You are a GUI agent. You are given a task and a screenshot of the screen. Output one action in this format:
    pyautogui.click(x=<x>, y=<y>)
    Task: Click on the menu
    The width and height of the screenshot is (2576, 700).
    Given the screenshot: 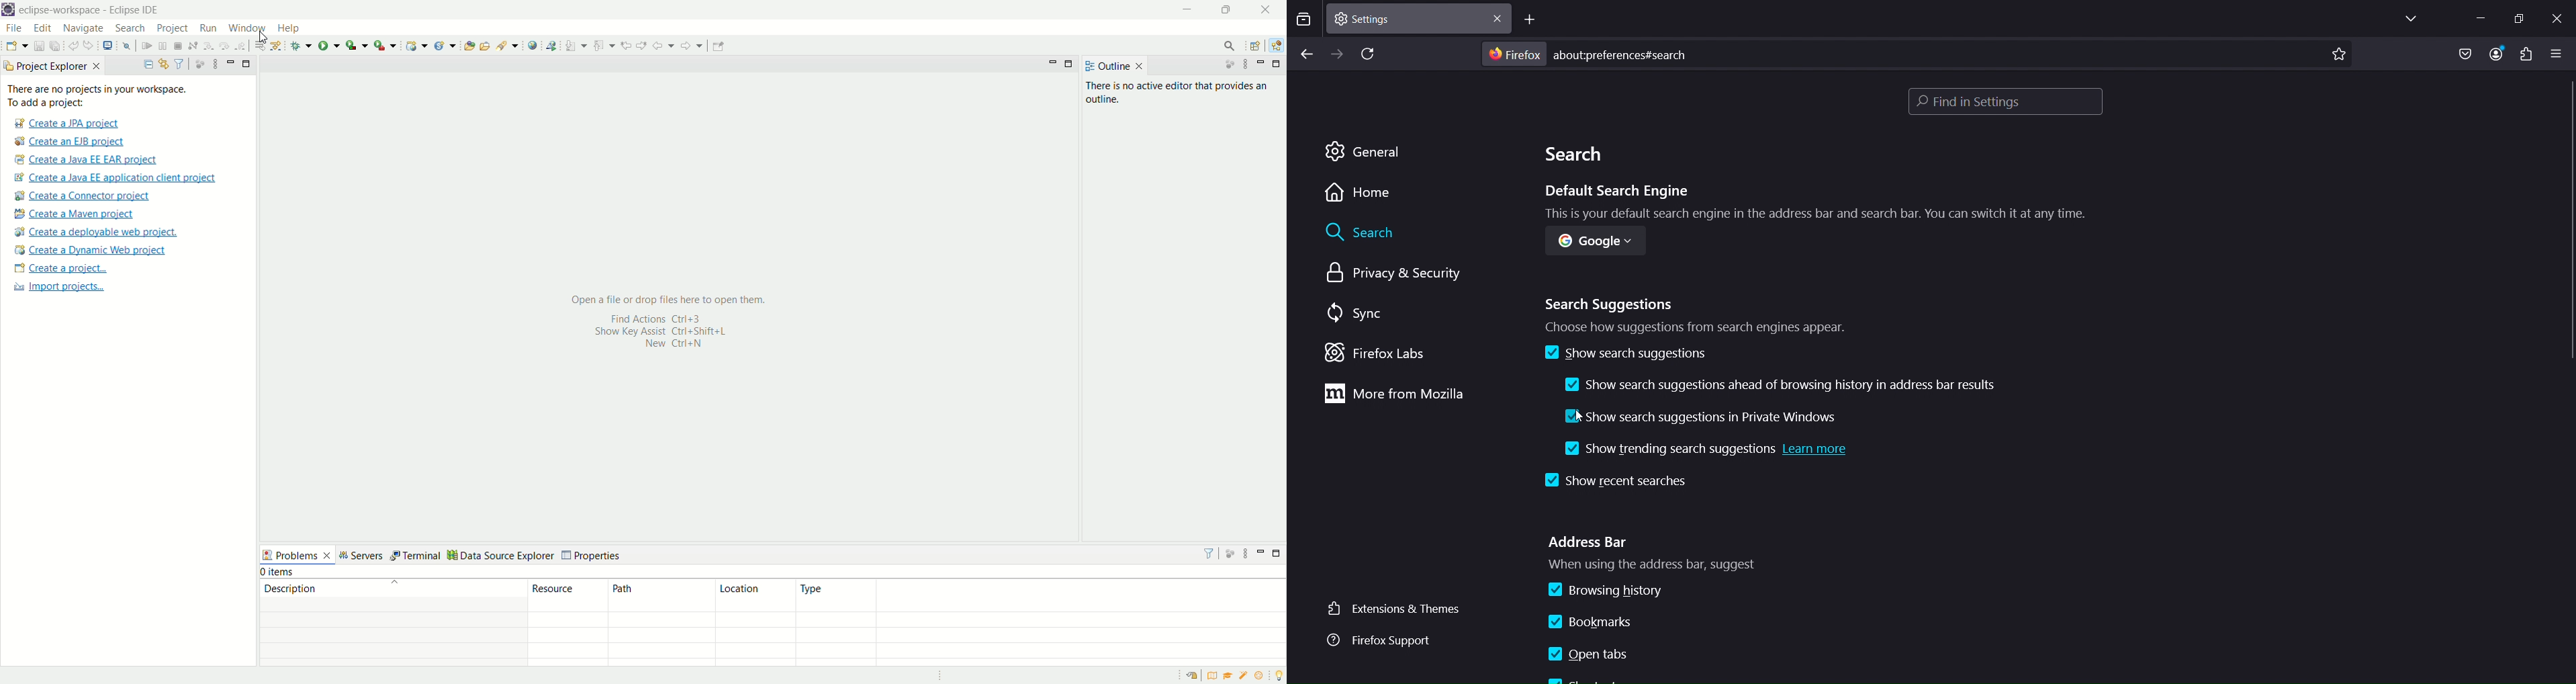 What is the action you would take?
    pyautogui.click(x=2525, y=54)
    